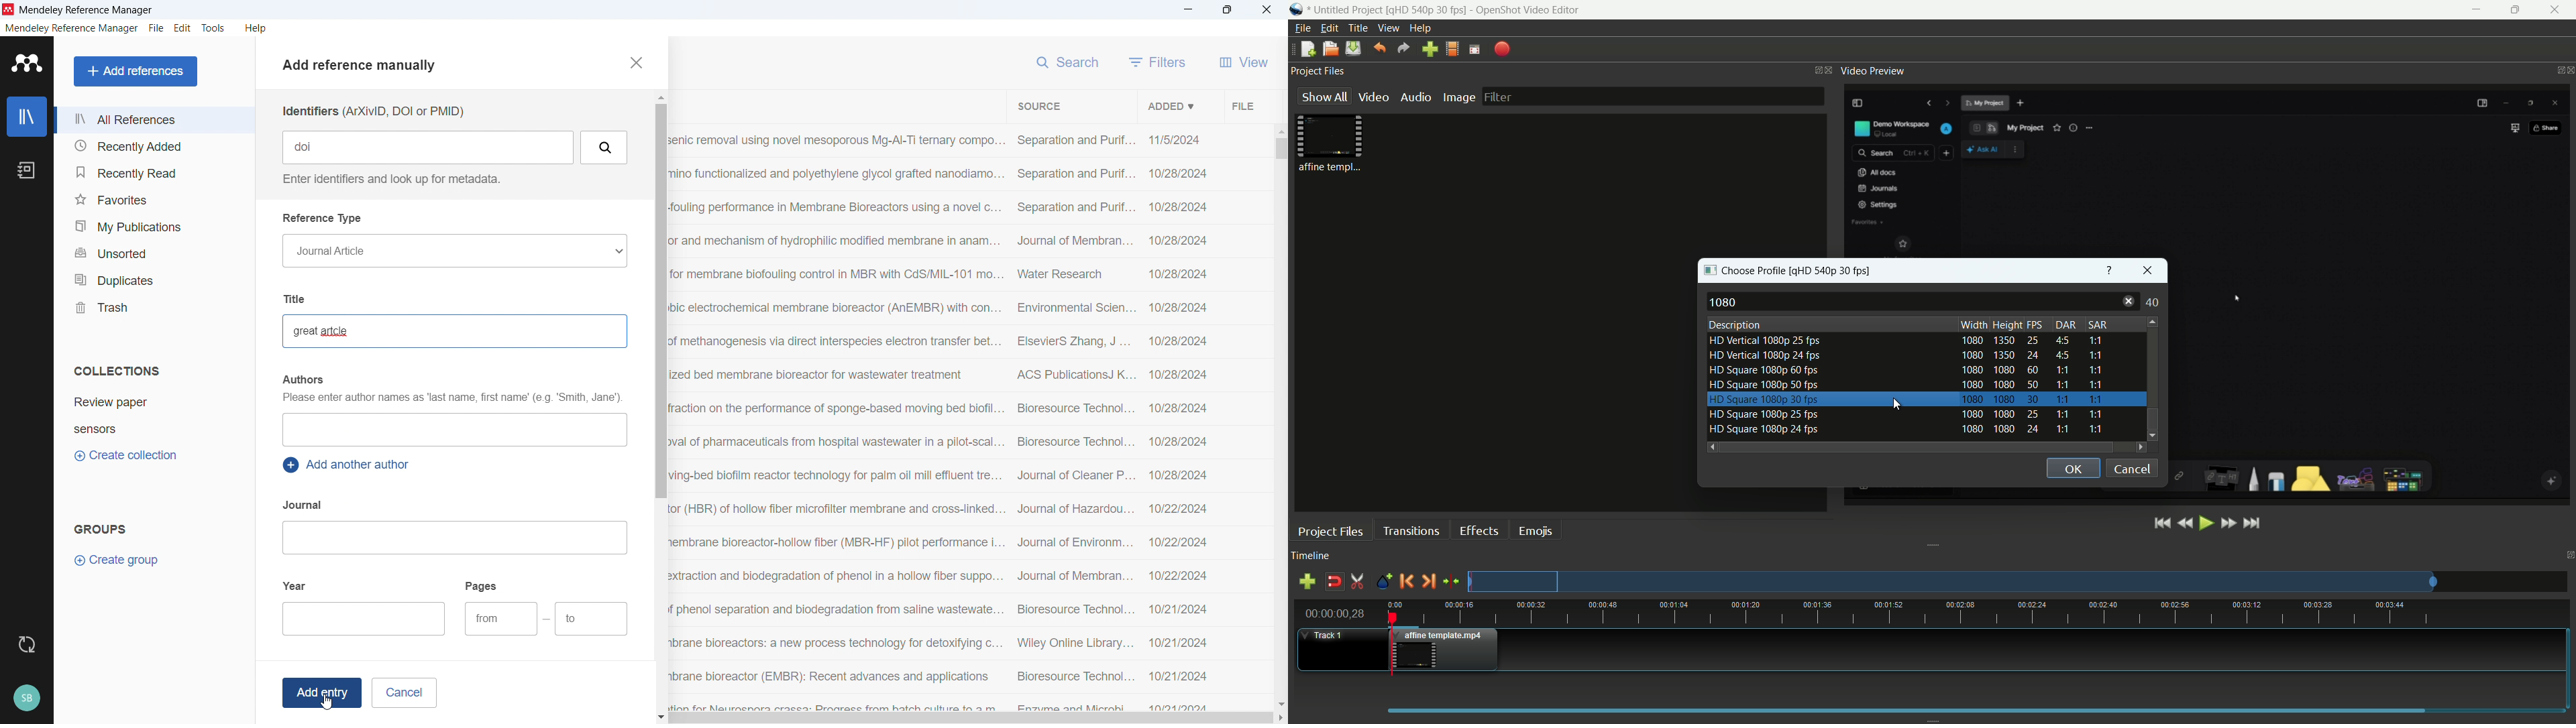 The width and height of the screenshot is (2576, 728). What do you see at coordinates (28, 63) in the screenshot?
I see `Logo ` at bounding box center [28, 63].